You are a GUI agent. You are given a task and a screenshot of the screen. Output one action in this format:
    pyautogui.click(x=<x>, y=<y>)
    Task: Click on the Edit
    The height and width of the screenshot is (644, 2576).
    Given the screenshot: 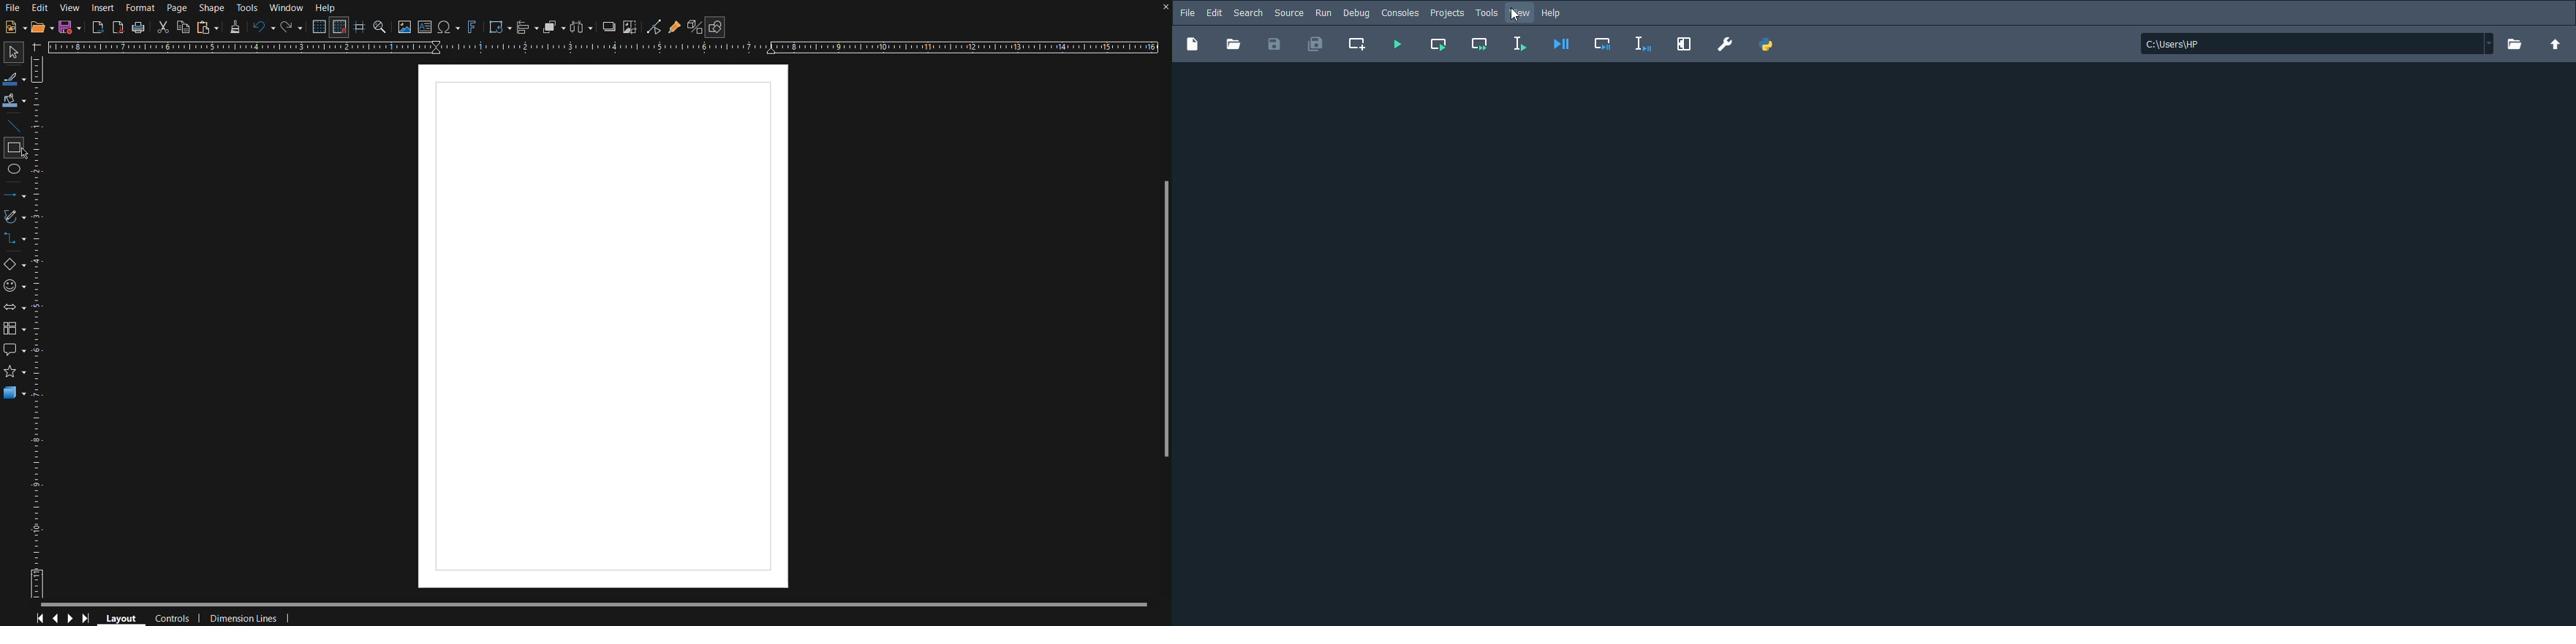 What is the action you would take?
    pyautogui.click(x=1213, y=11)
    